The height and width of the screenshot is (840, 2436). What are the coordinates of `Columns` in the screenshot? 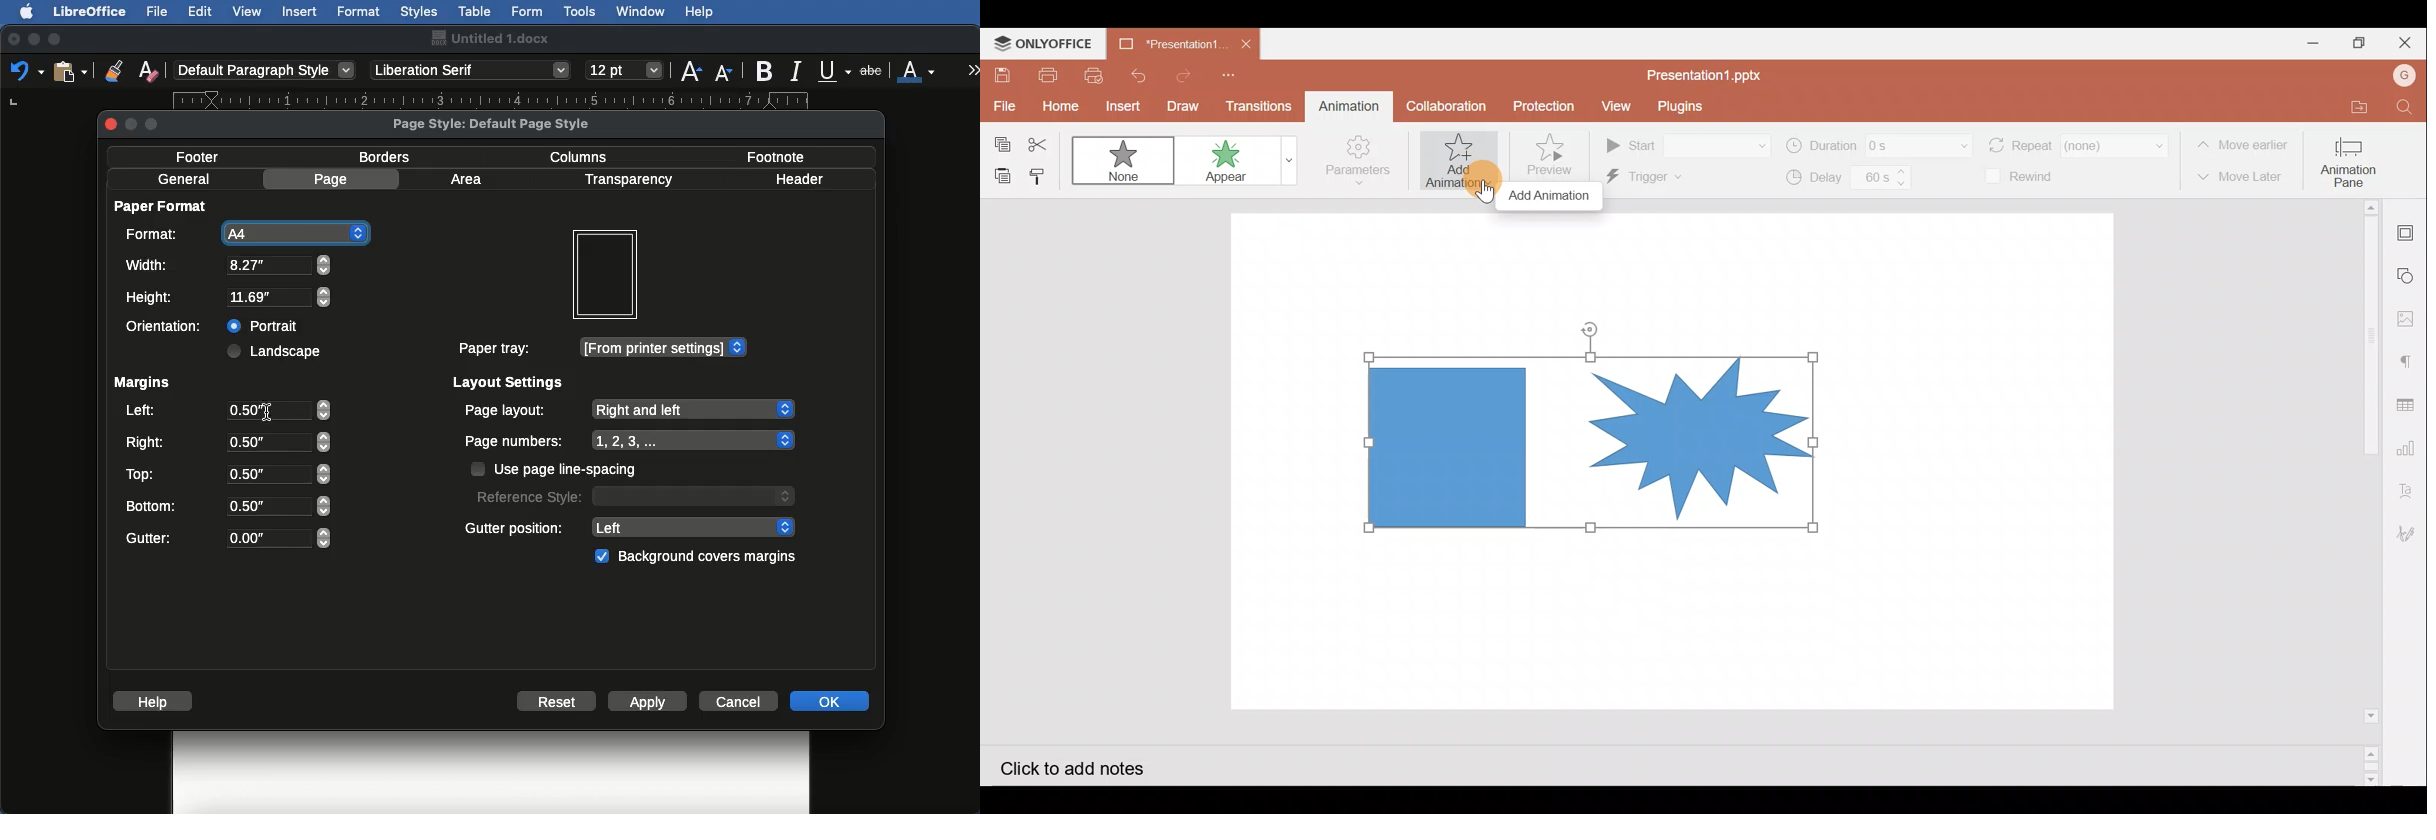 It's located at (584, 155).